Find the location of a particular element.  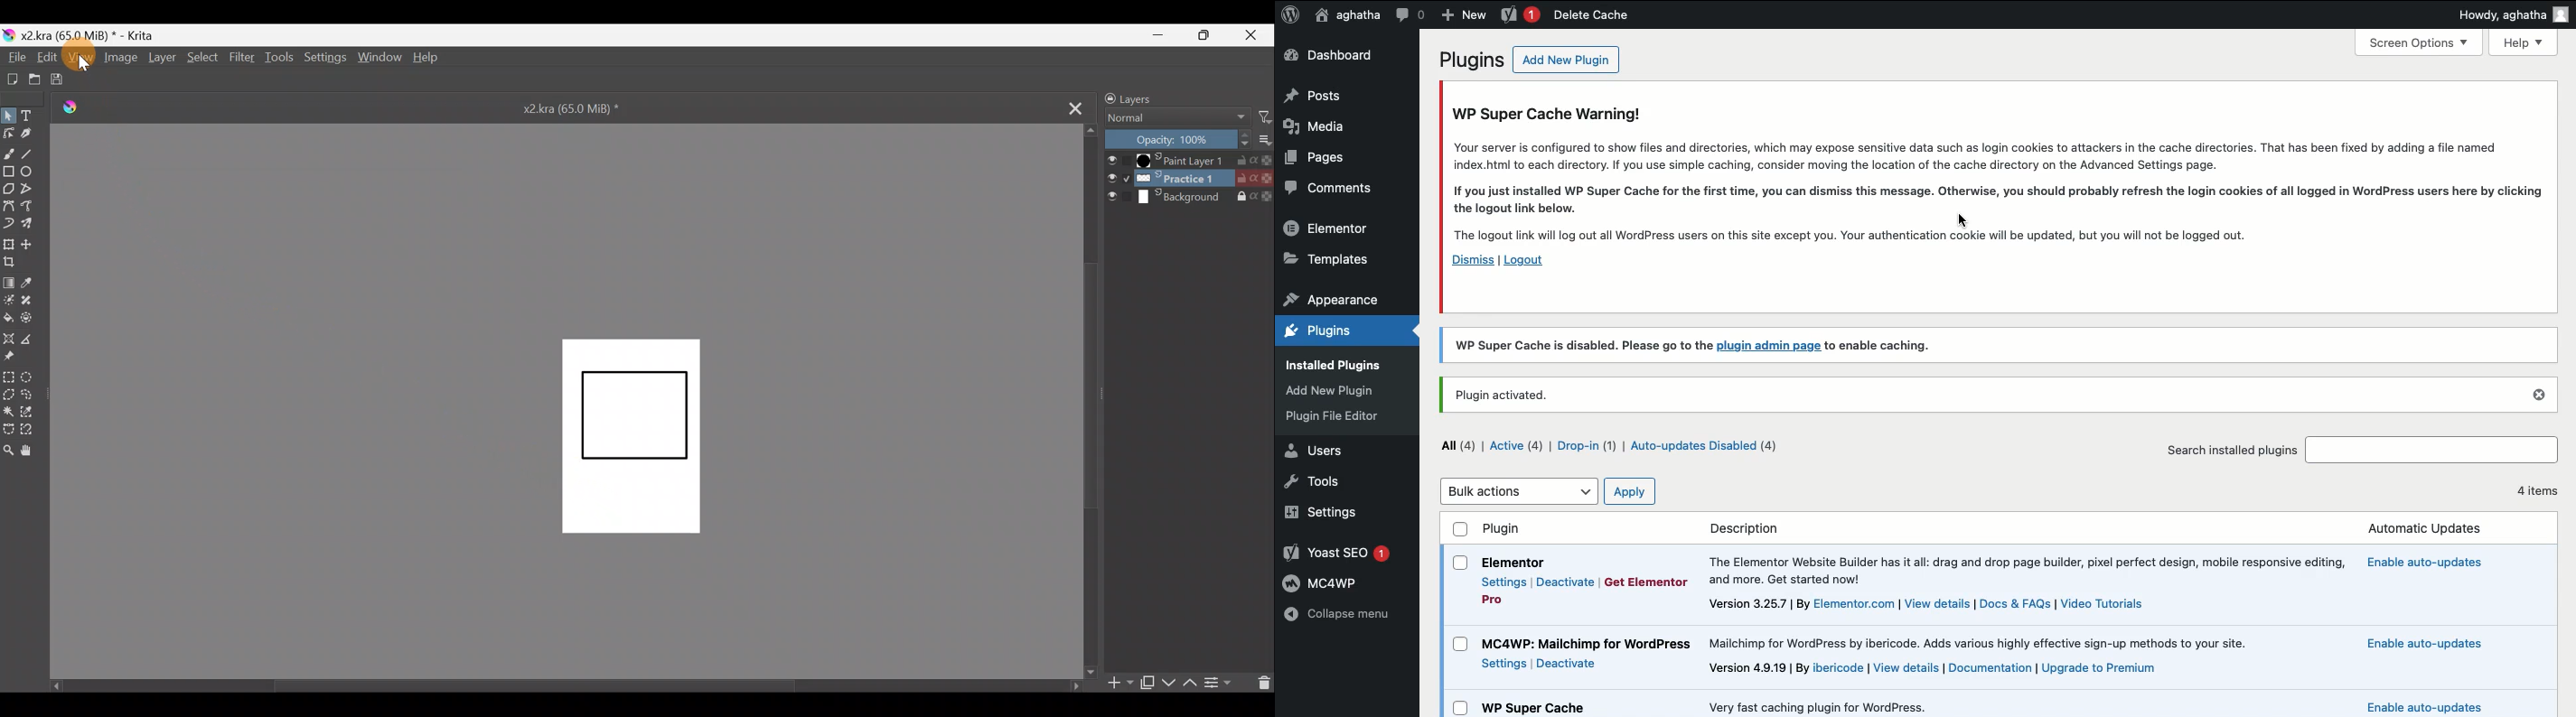

Duplicate layer/mask is located at coordinates (1149, 685).